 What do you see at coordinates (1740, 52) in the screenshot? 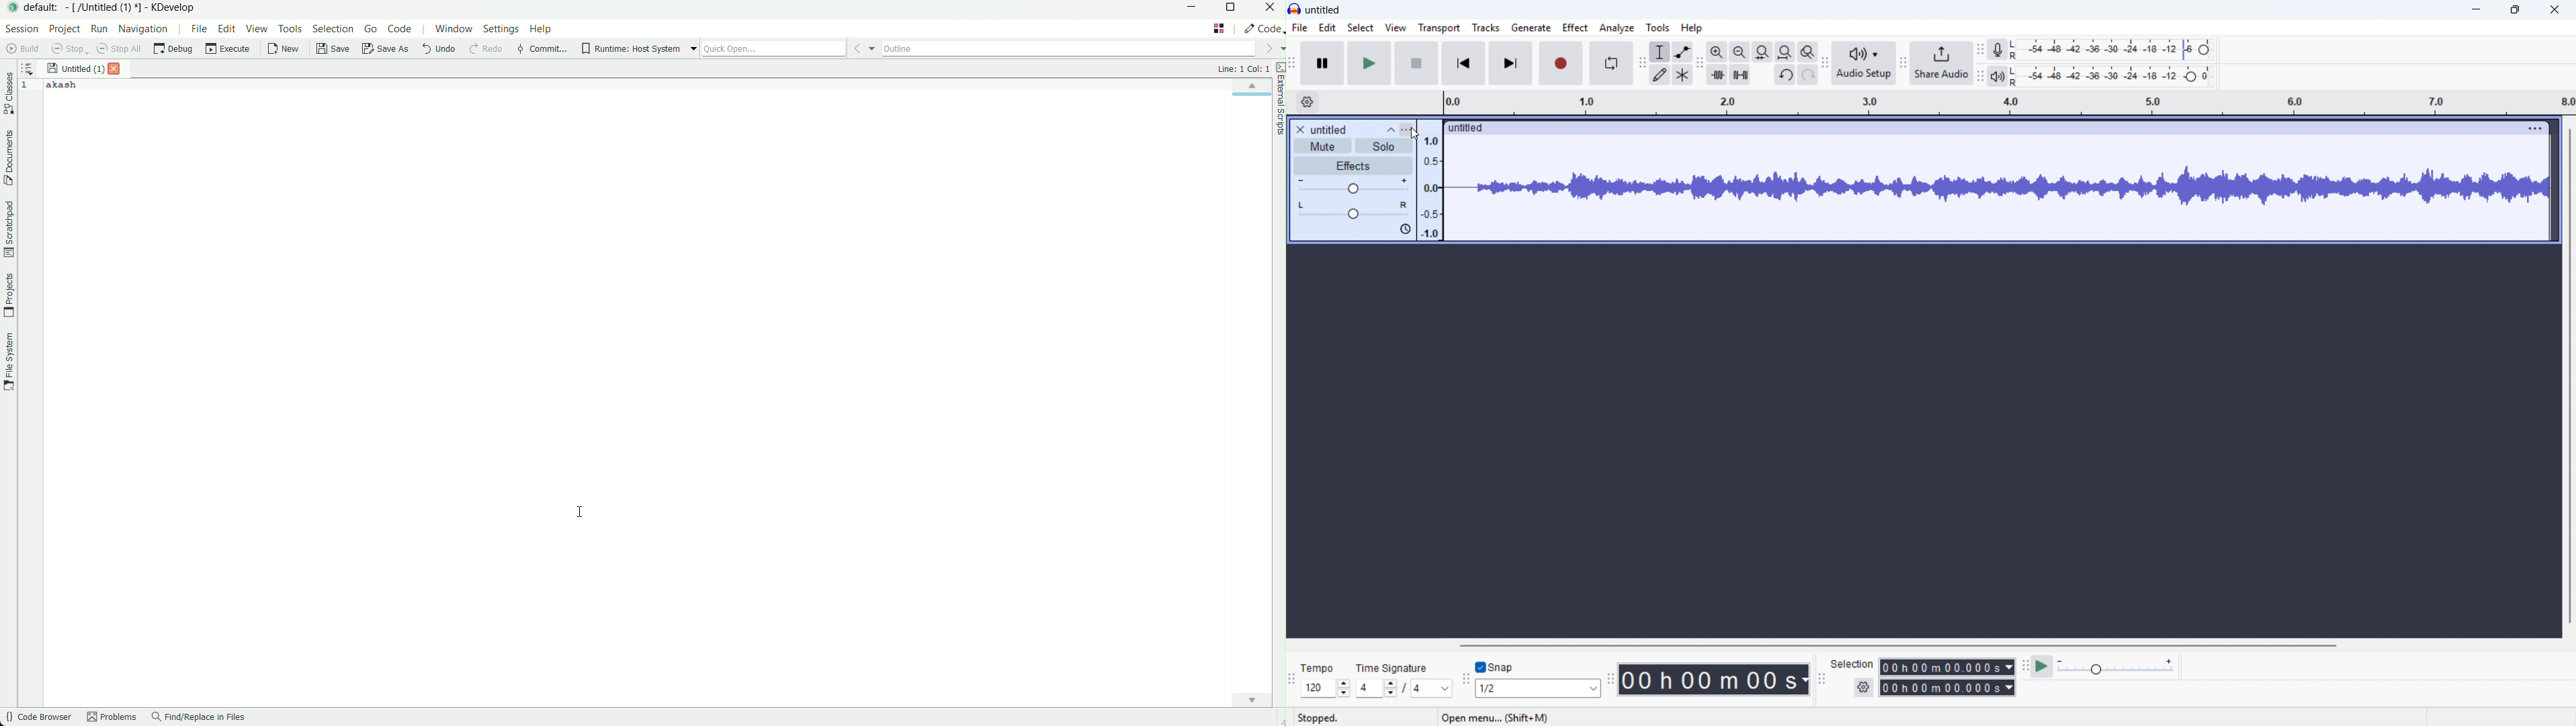
I see `Zoom out ` at bounding box center [1740, 52].